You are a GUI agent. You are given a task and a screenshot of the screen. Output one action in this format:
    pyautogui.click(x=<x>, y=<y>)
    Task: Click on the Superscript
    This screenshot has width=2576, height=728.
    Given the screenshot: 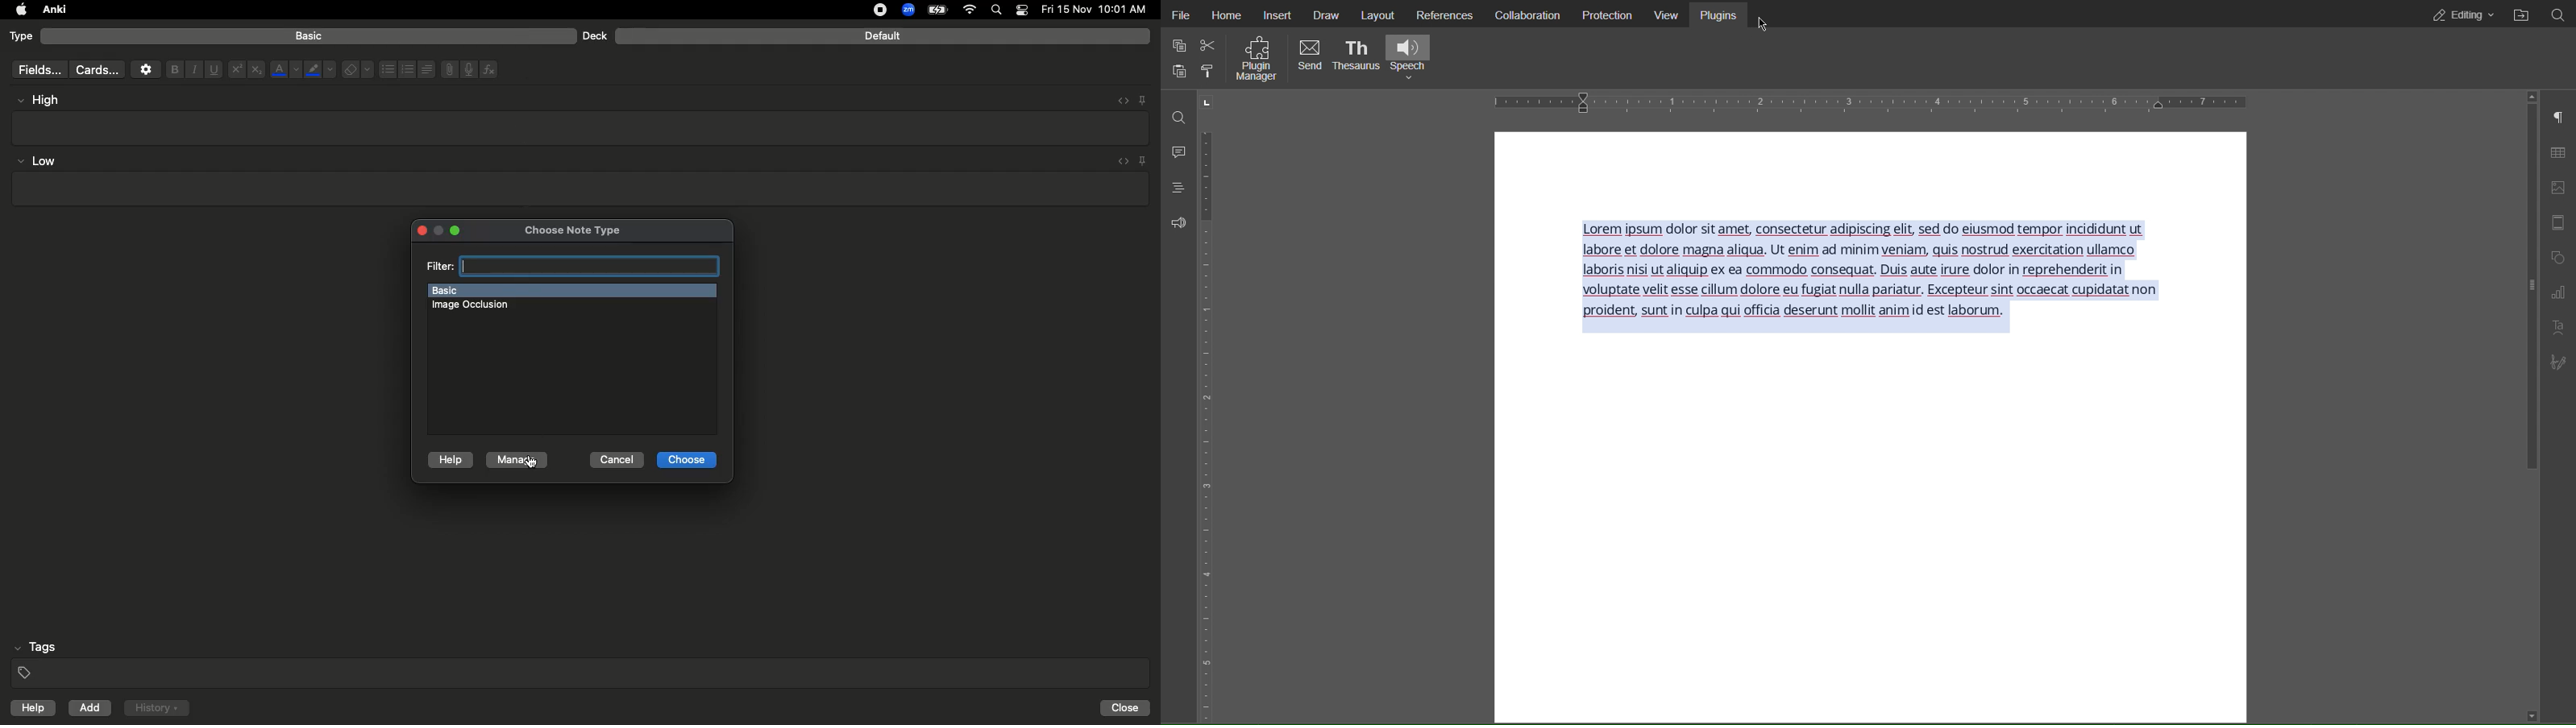 What is the action you would take?
    pyautogui.click(x=235, y=70)
    